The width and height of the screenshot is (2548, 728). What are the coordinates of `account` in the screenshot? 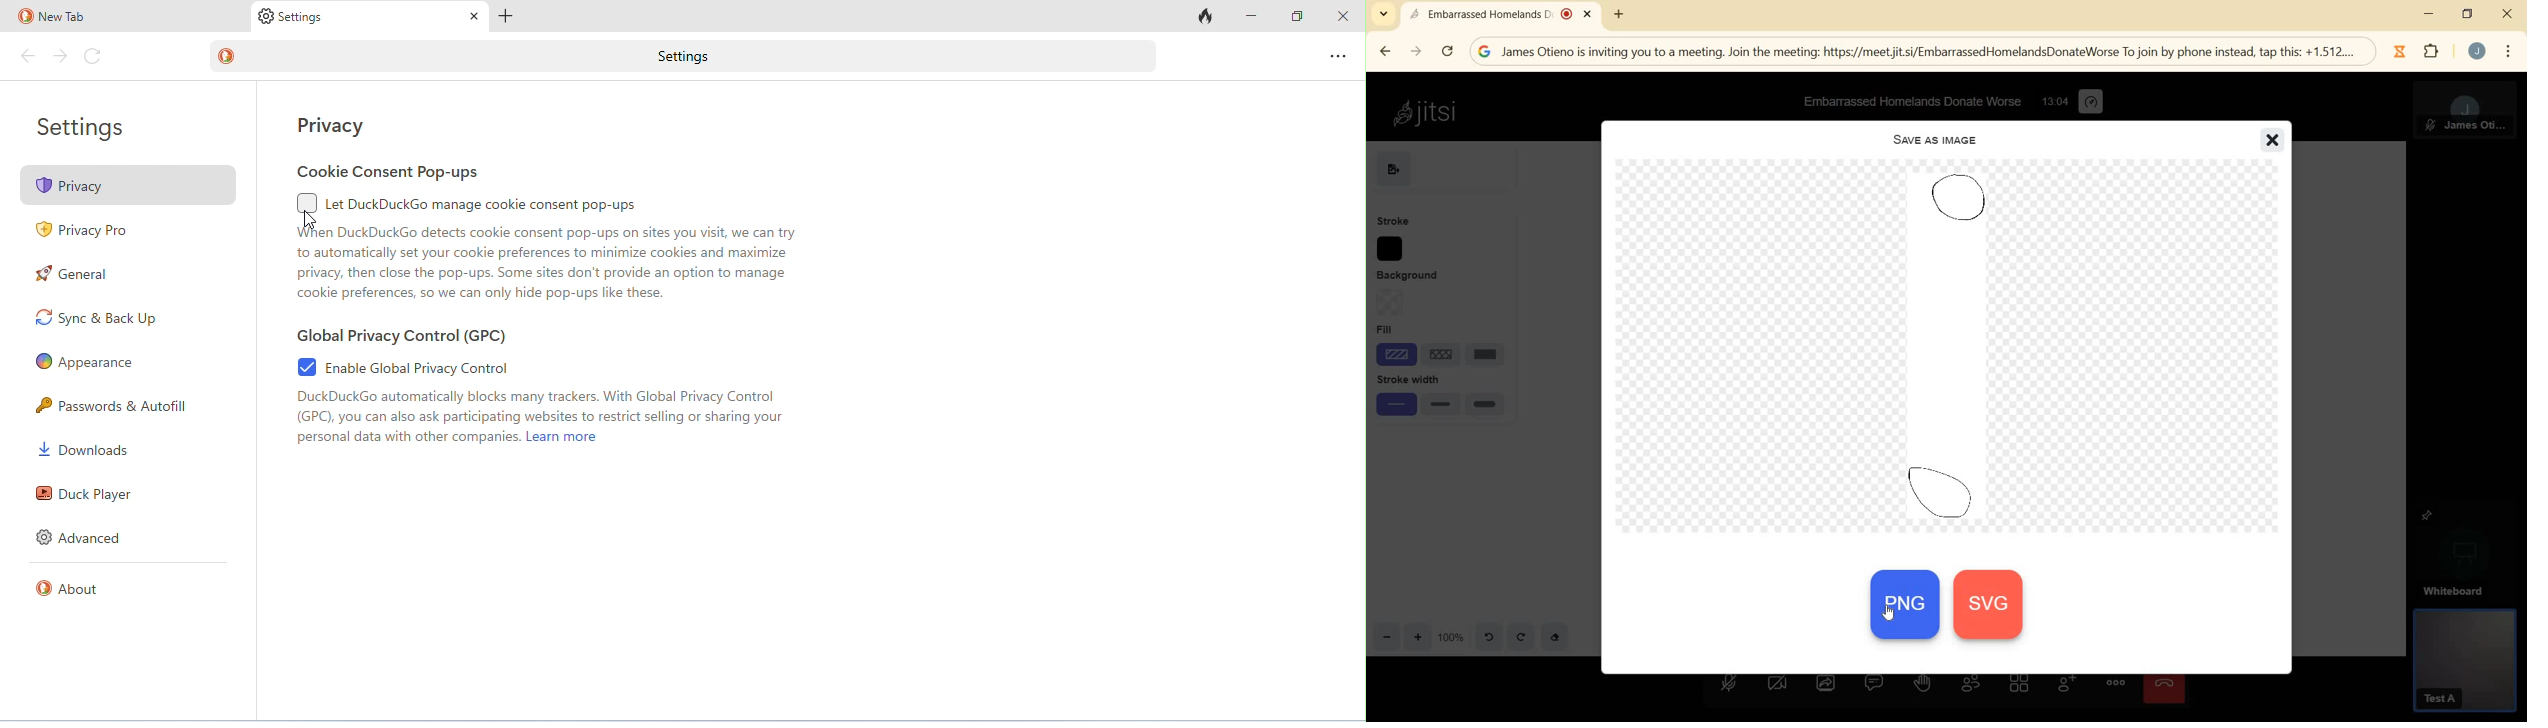 It's located at (2478, 52).